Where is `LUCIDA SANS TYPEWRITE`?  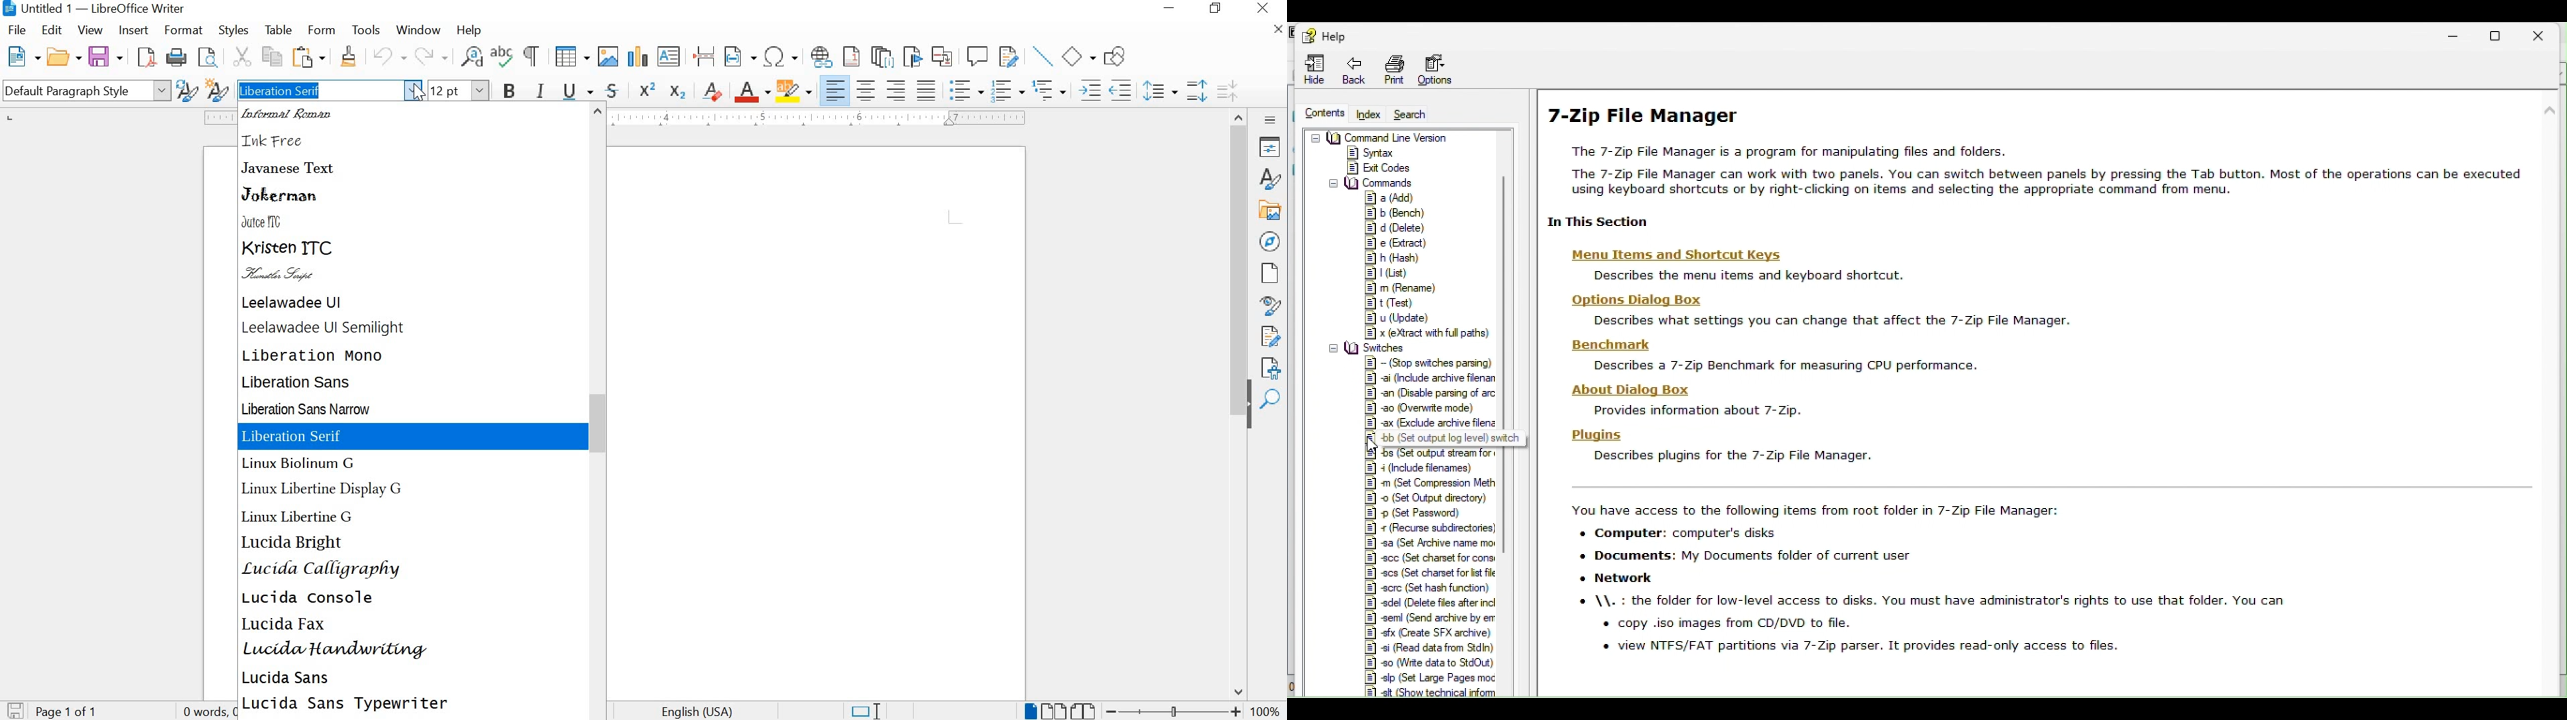 LUCIDA SANS TYPEWRITE is located at coordinates (345, 705).